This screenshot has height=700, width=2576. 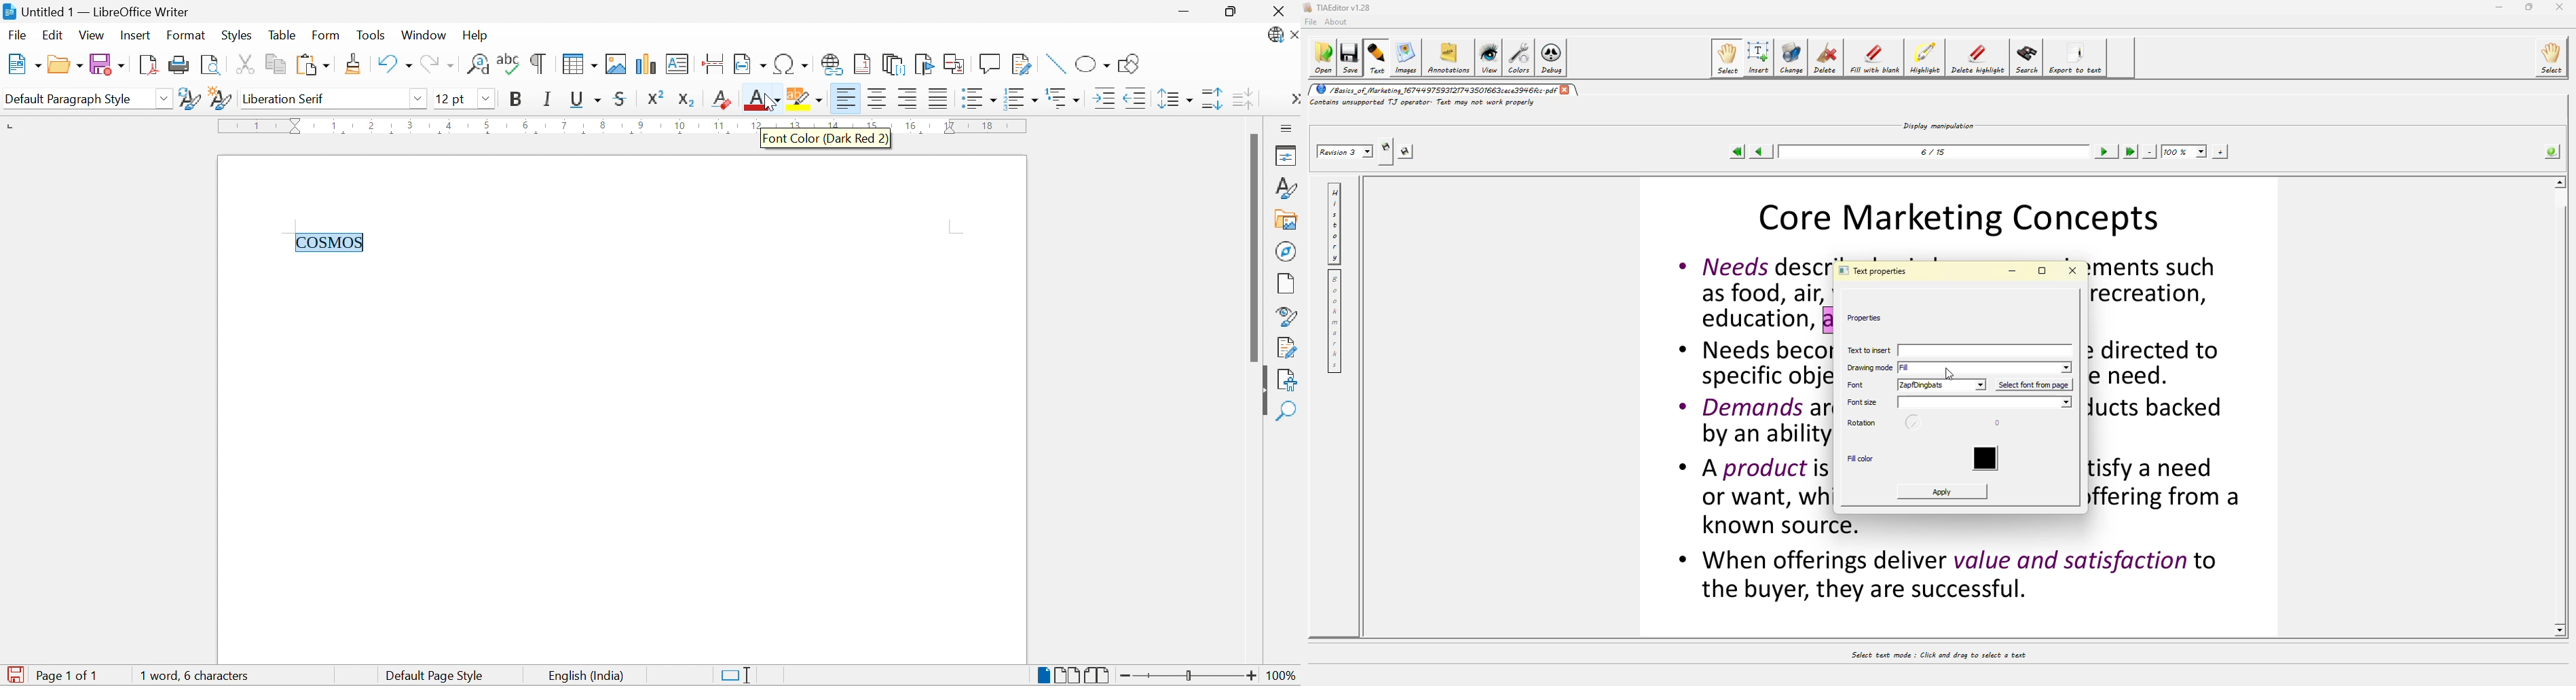 What do you see at coordinates (524, 124) in the screenshot?
I see `6` at bounding box center [524, 124].